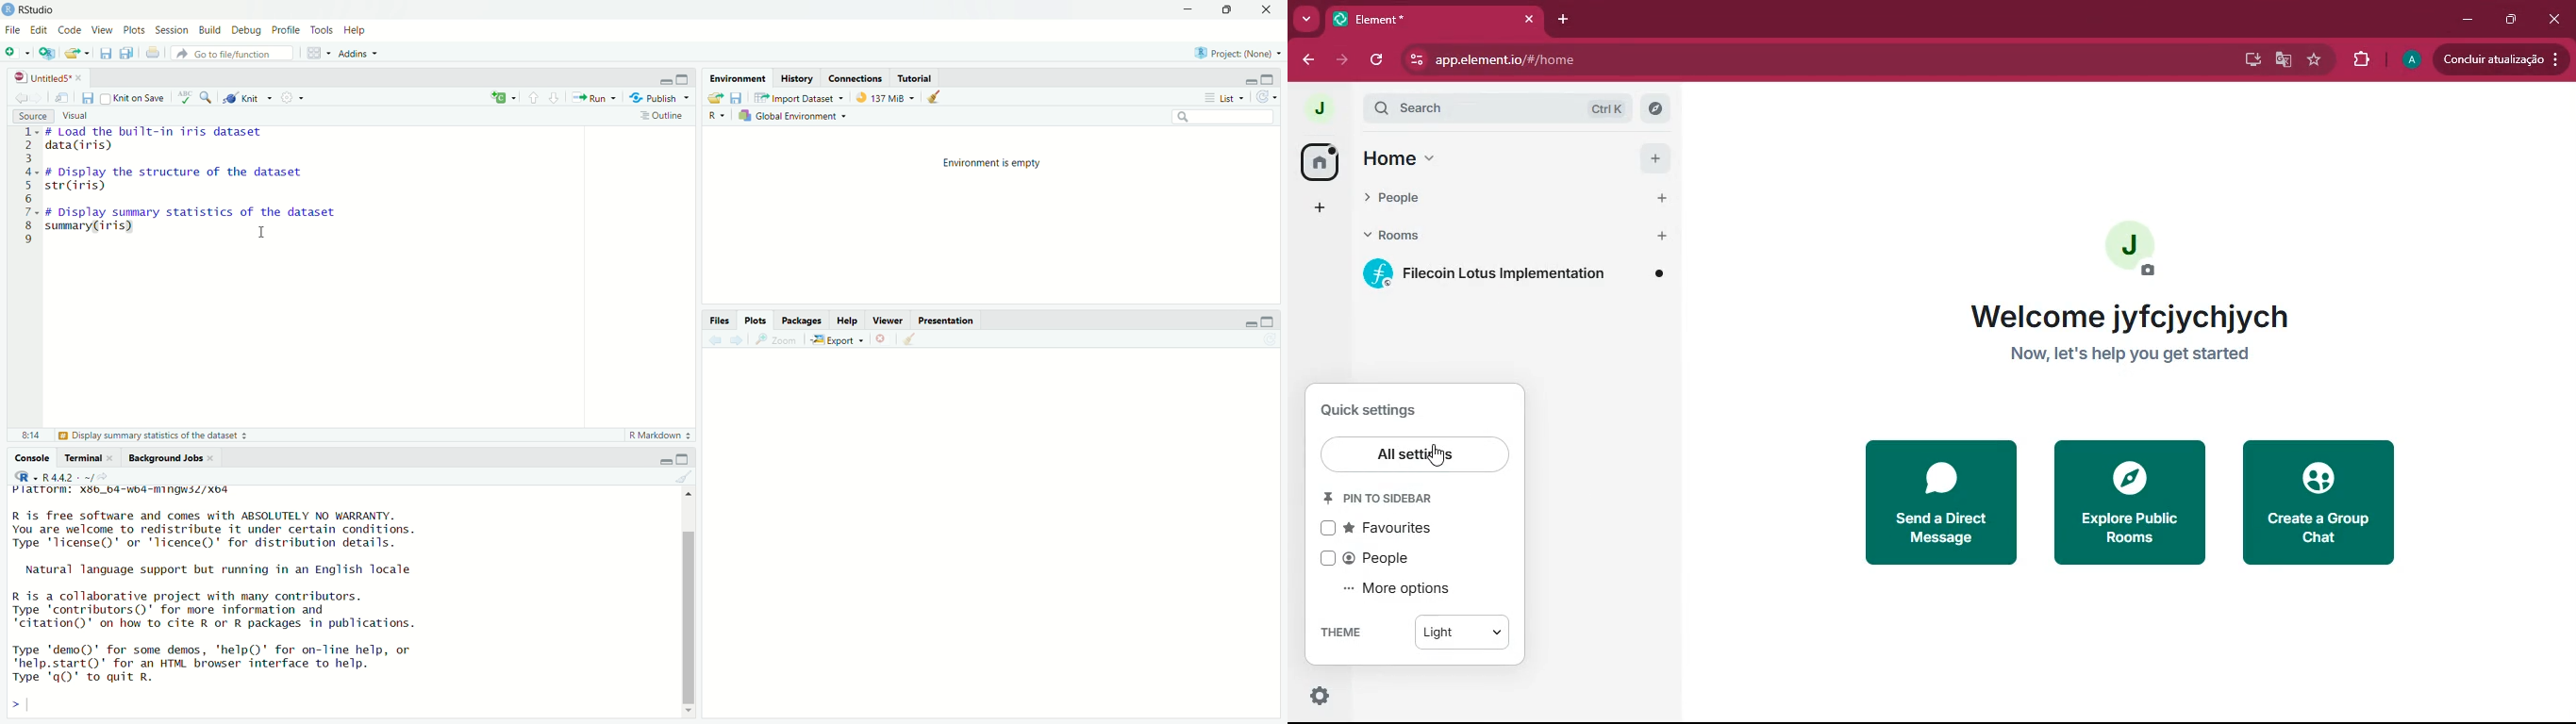  I want to click on filecoin lotus implementation , so click(1513, 275).